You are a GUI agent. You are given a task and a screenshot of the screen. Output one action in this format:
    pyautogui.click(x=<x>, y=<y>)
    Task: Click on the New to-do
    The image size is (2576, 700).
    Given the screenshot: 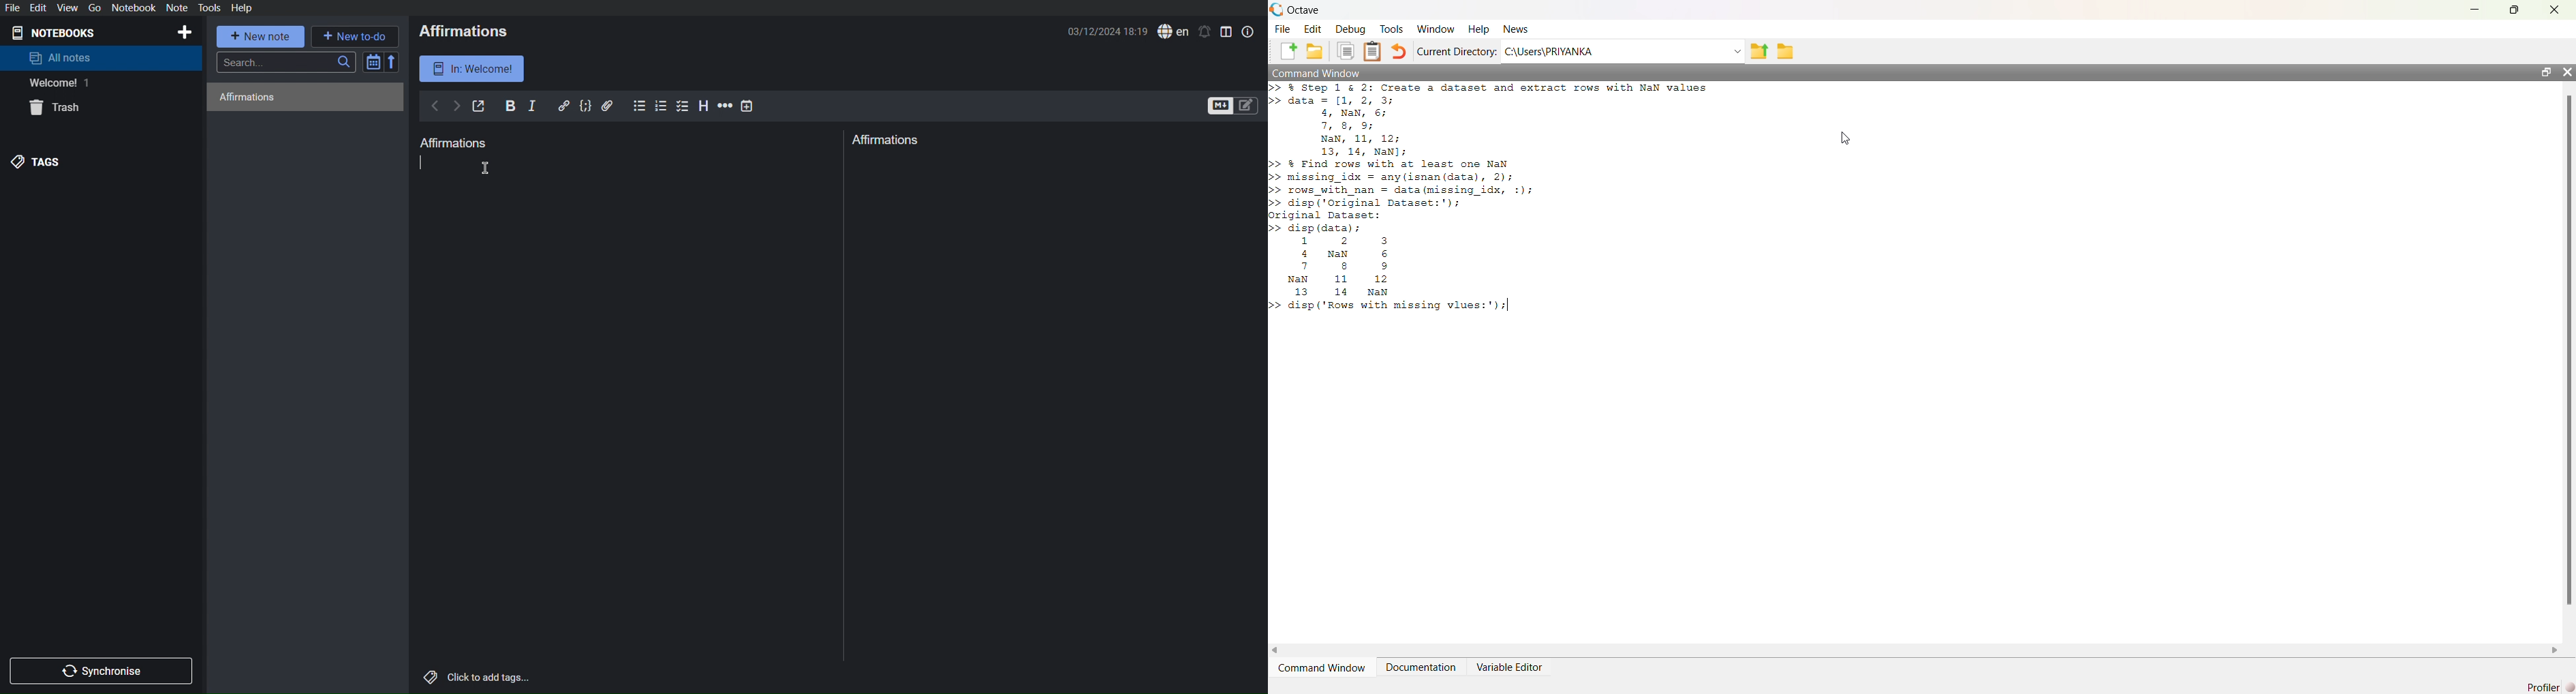 What is the action you would take?
    pyautogui.click(x=355, y=35)
    